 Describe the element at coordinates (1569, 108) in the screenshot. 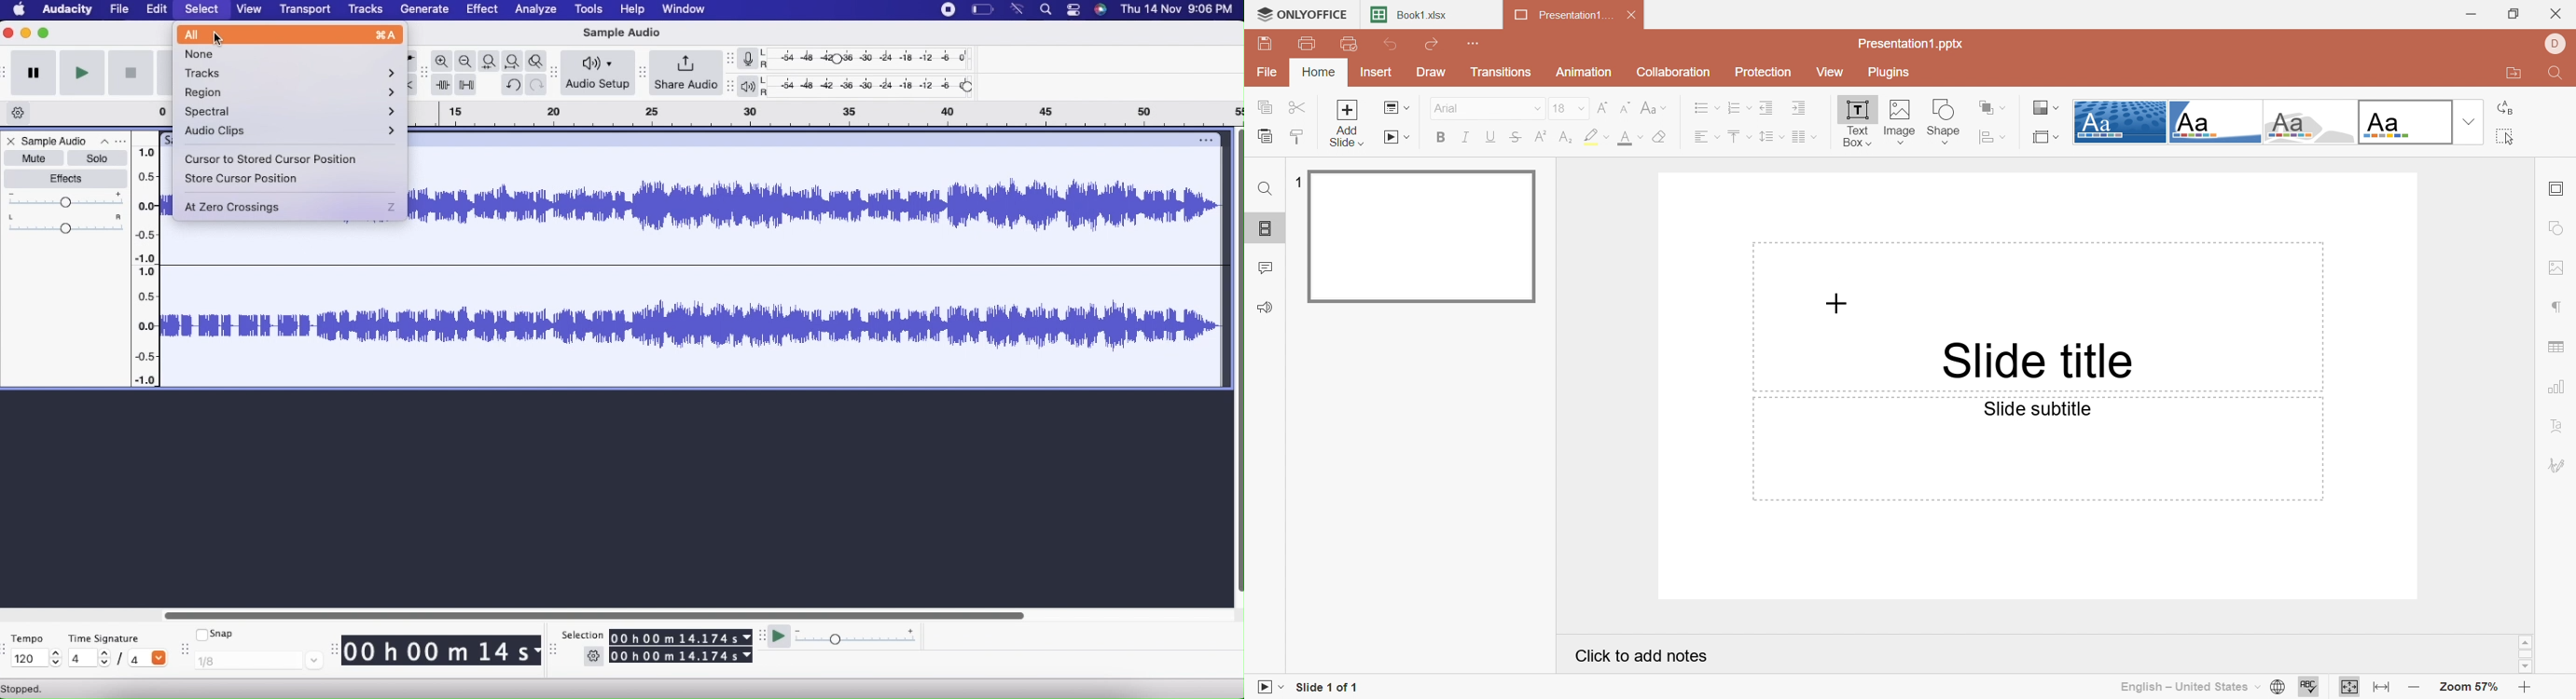

I see `18` at that location.